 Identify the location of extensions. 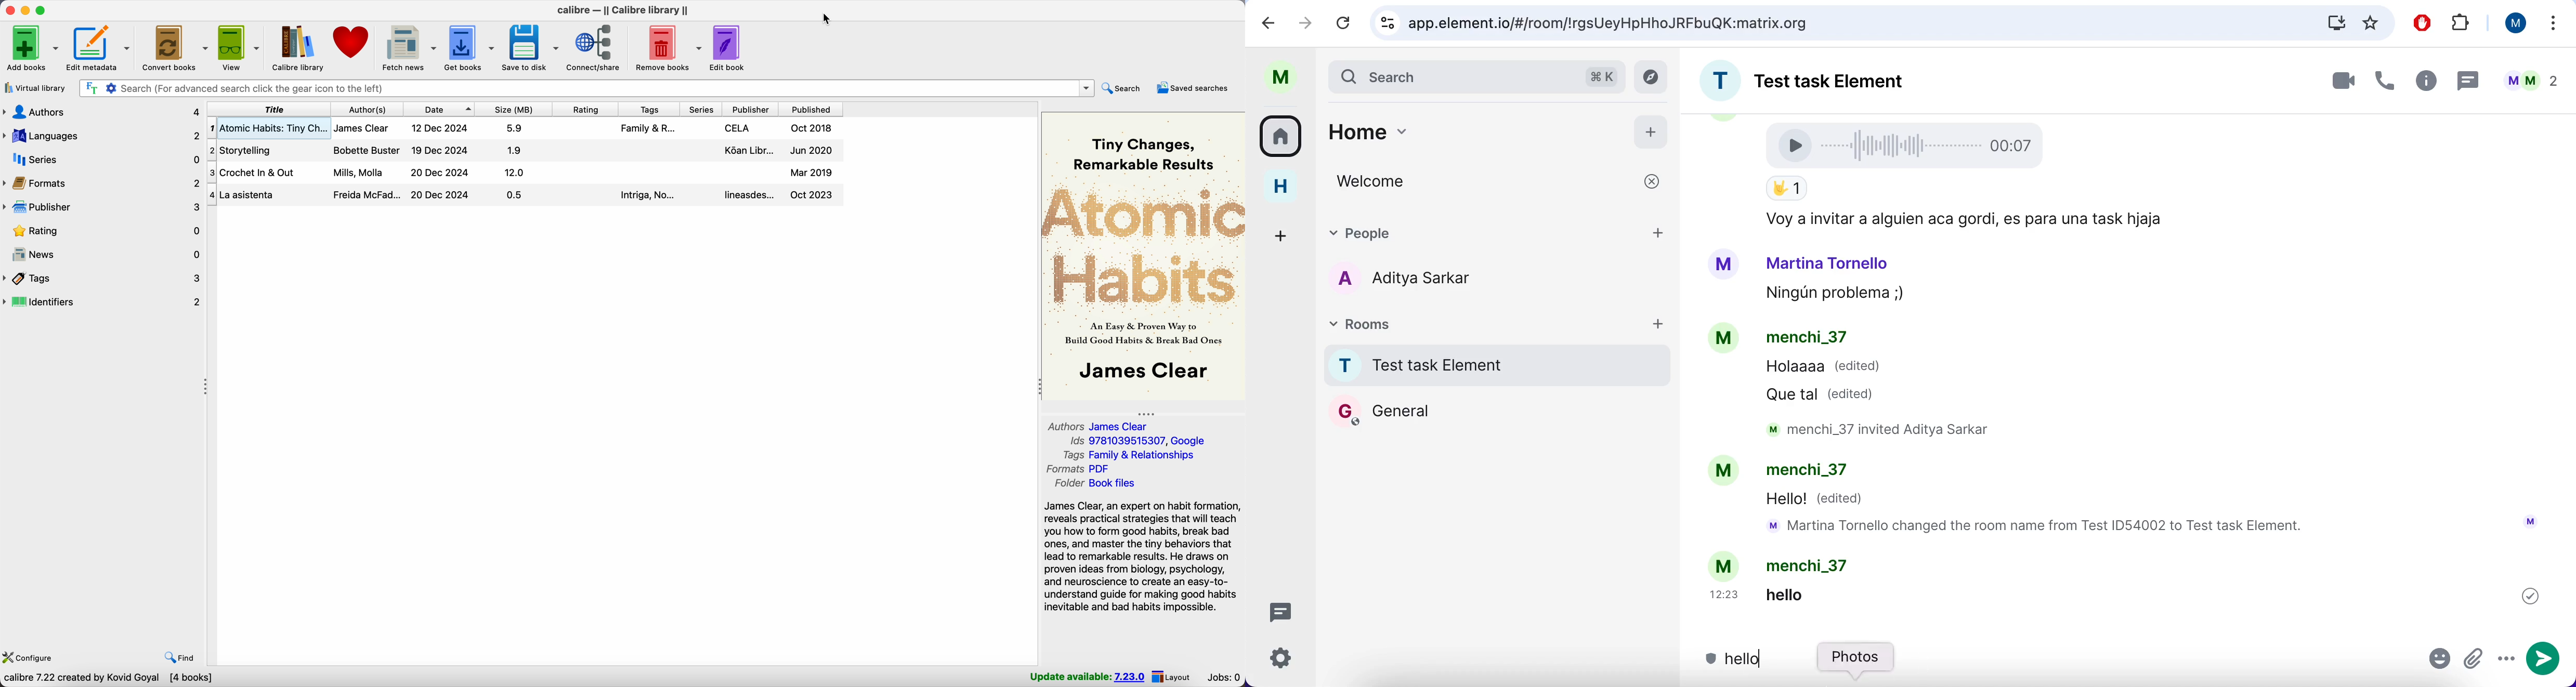
(2463, 24).